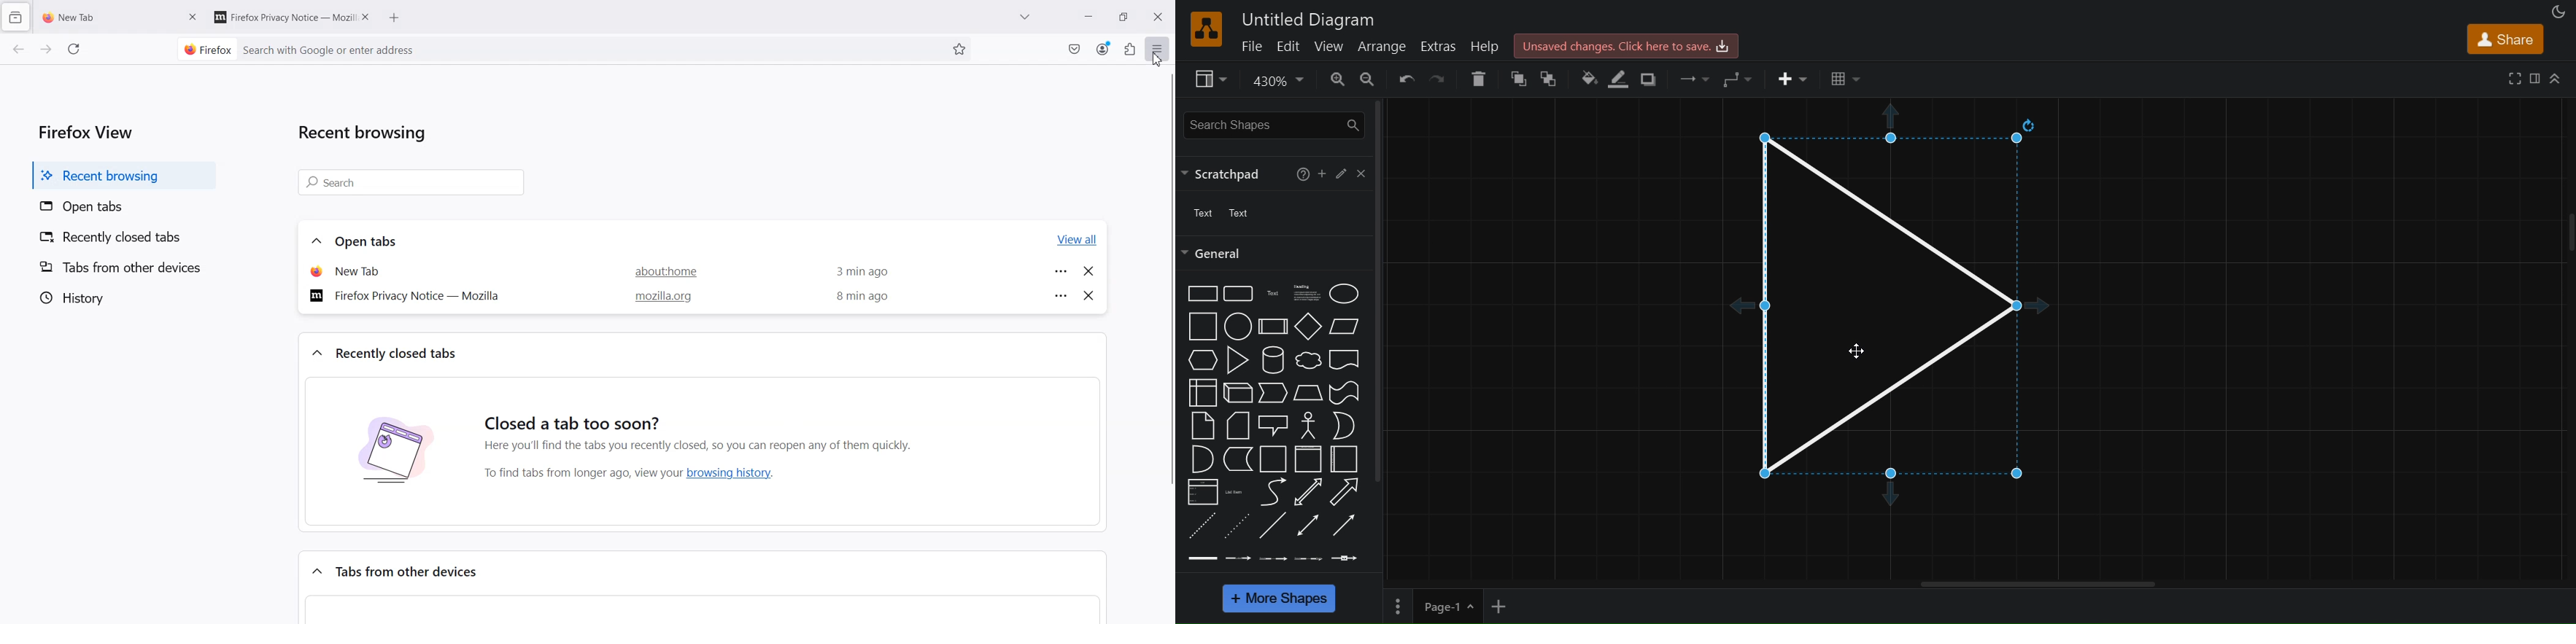 Image resolution: width=2576 pixels, height=644 pixels. I want to click on add new page, so click(1510, 605).